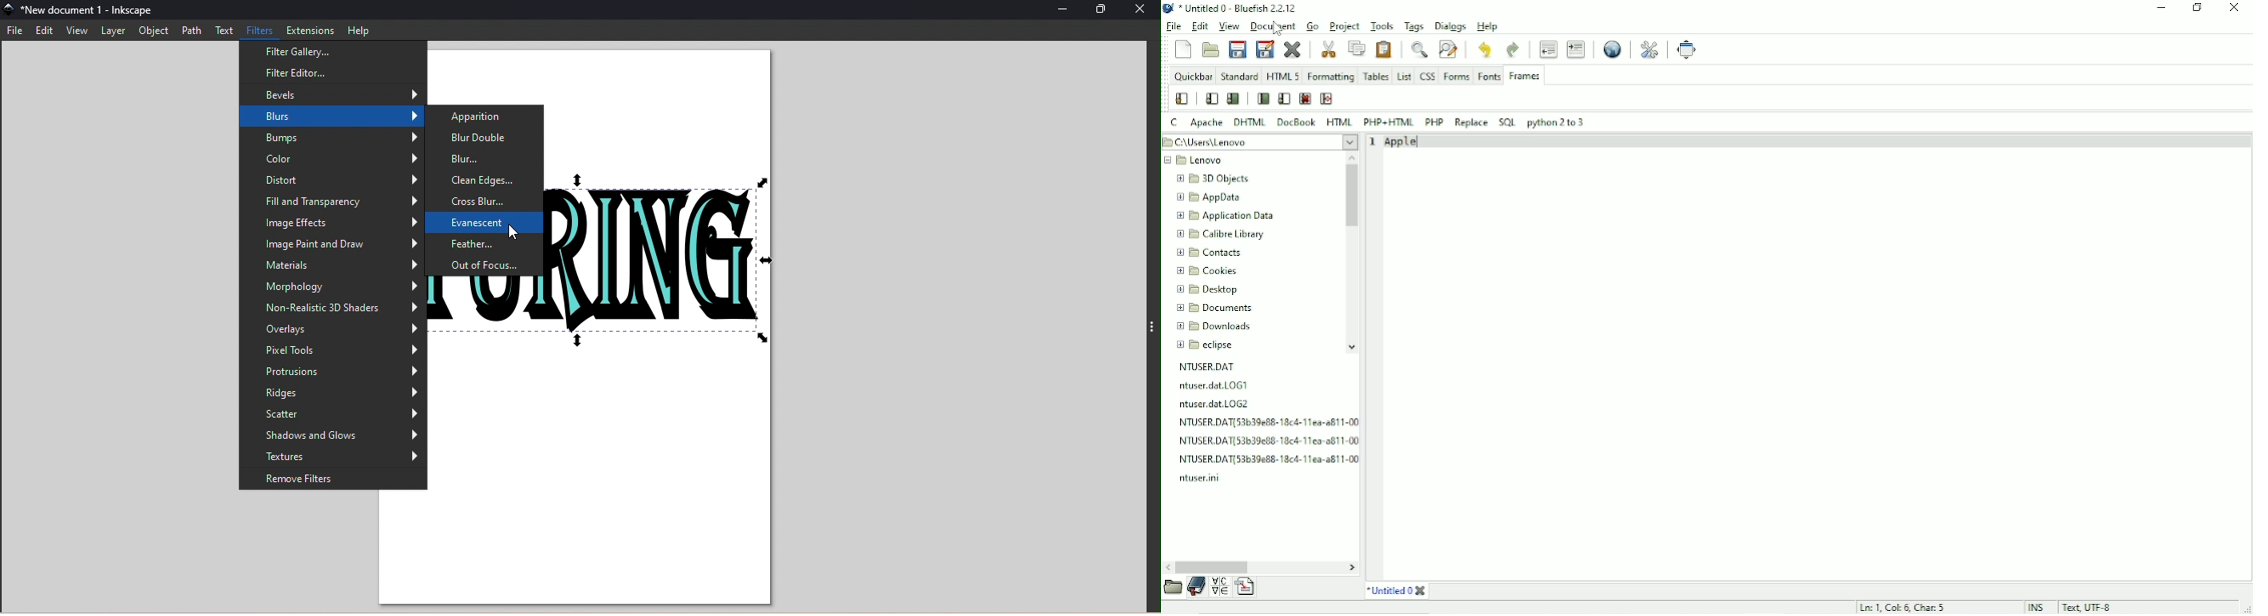 This screenshot has height=616, width=2268. I want to click on Python 2 to 3, so click(1556, 122).